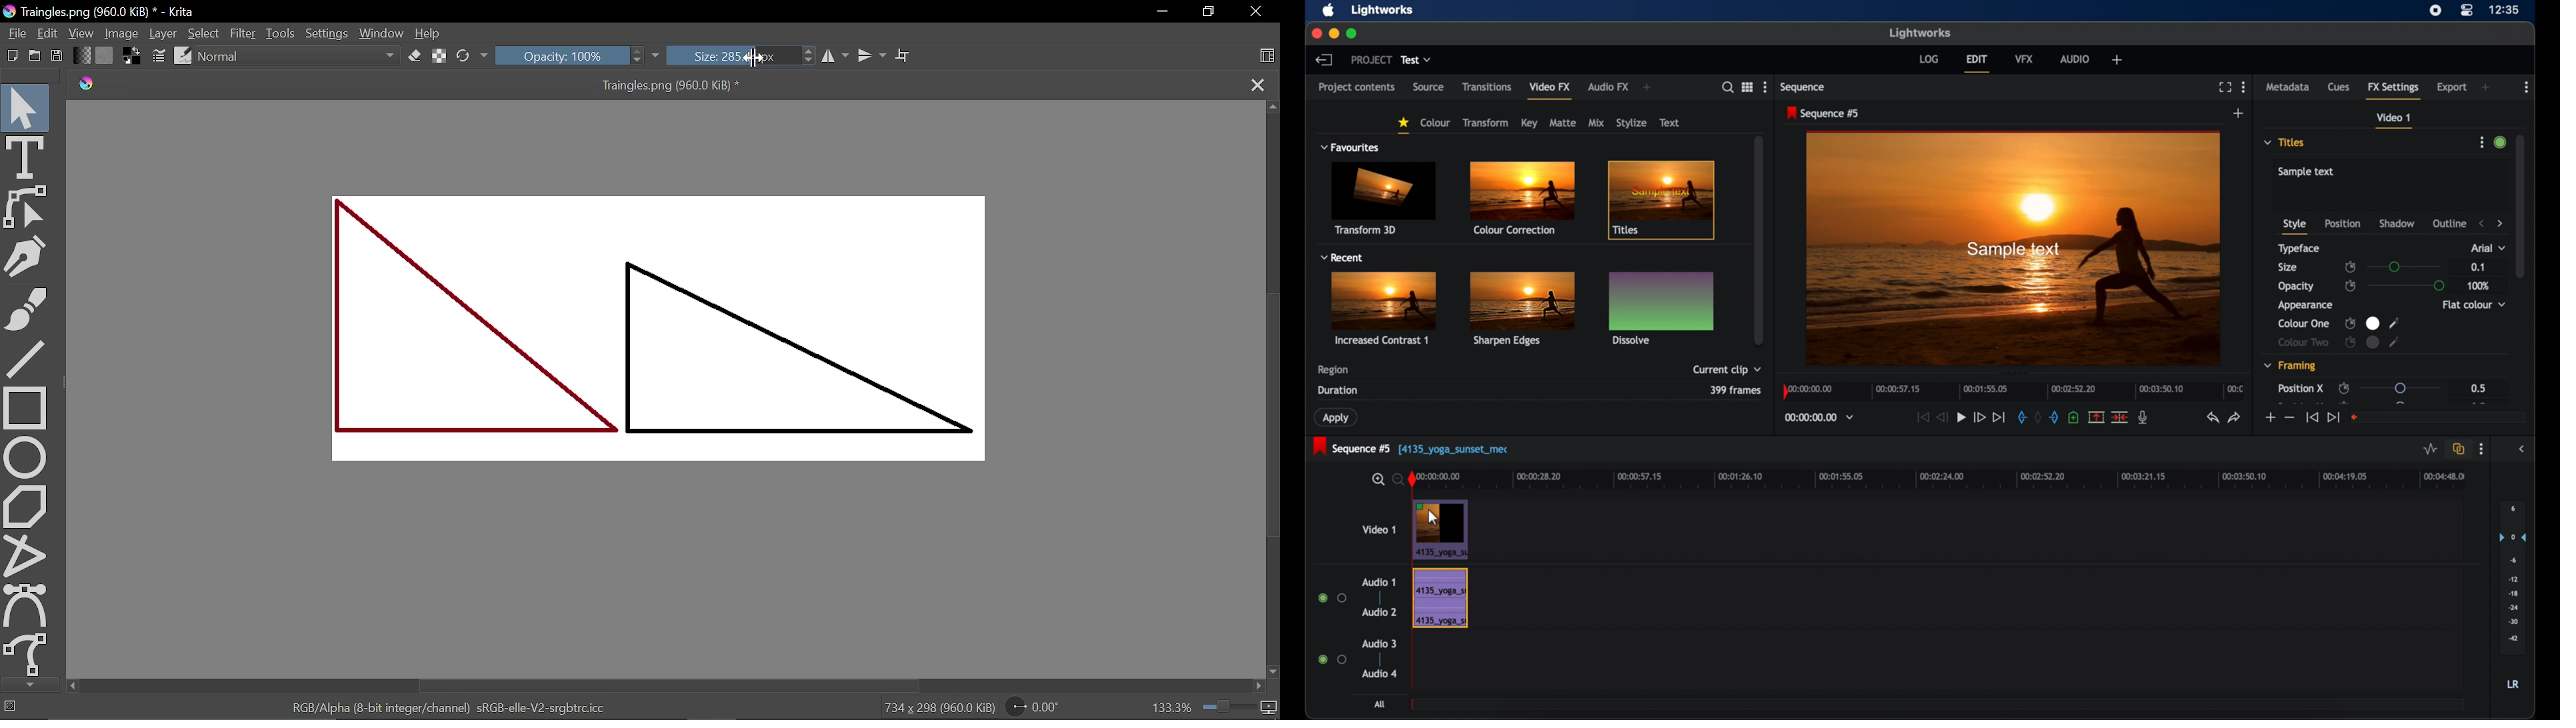 The image size is (2576, 728). What do you see at coordinates (2295, 226) in the screenshot?
I see `style` at bounding box center [2295, 226].